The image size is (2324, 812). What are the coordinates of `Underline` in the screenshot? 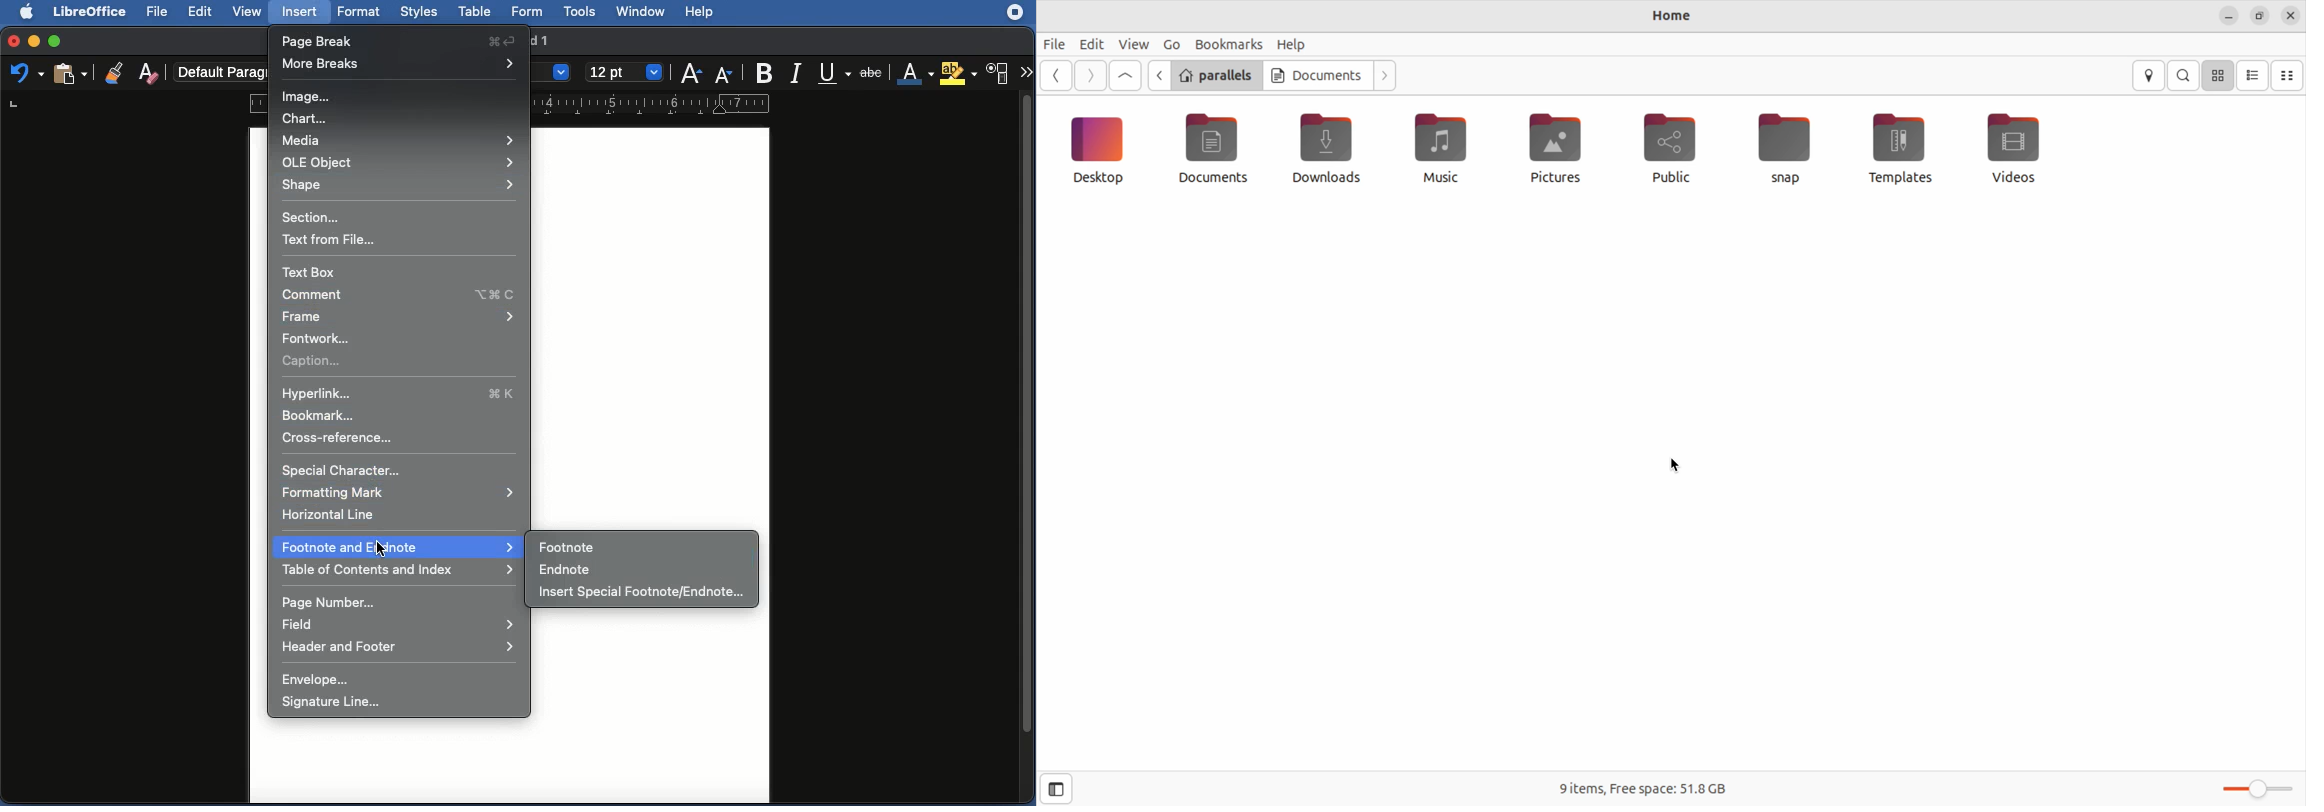 It's located at (836, 73).